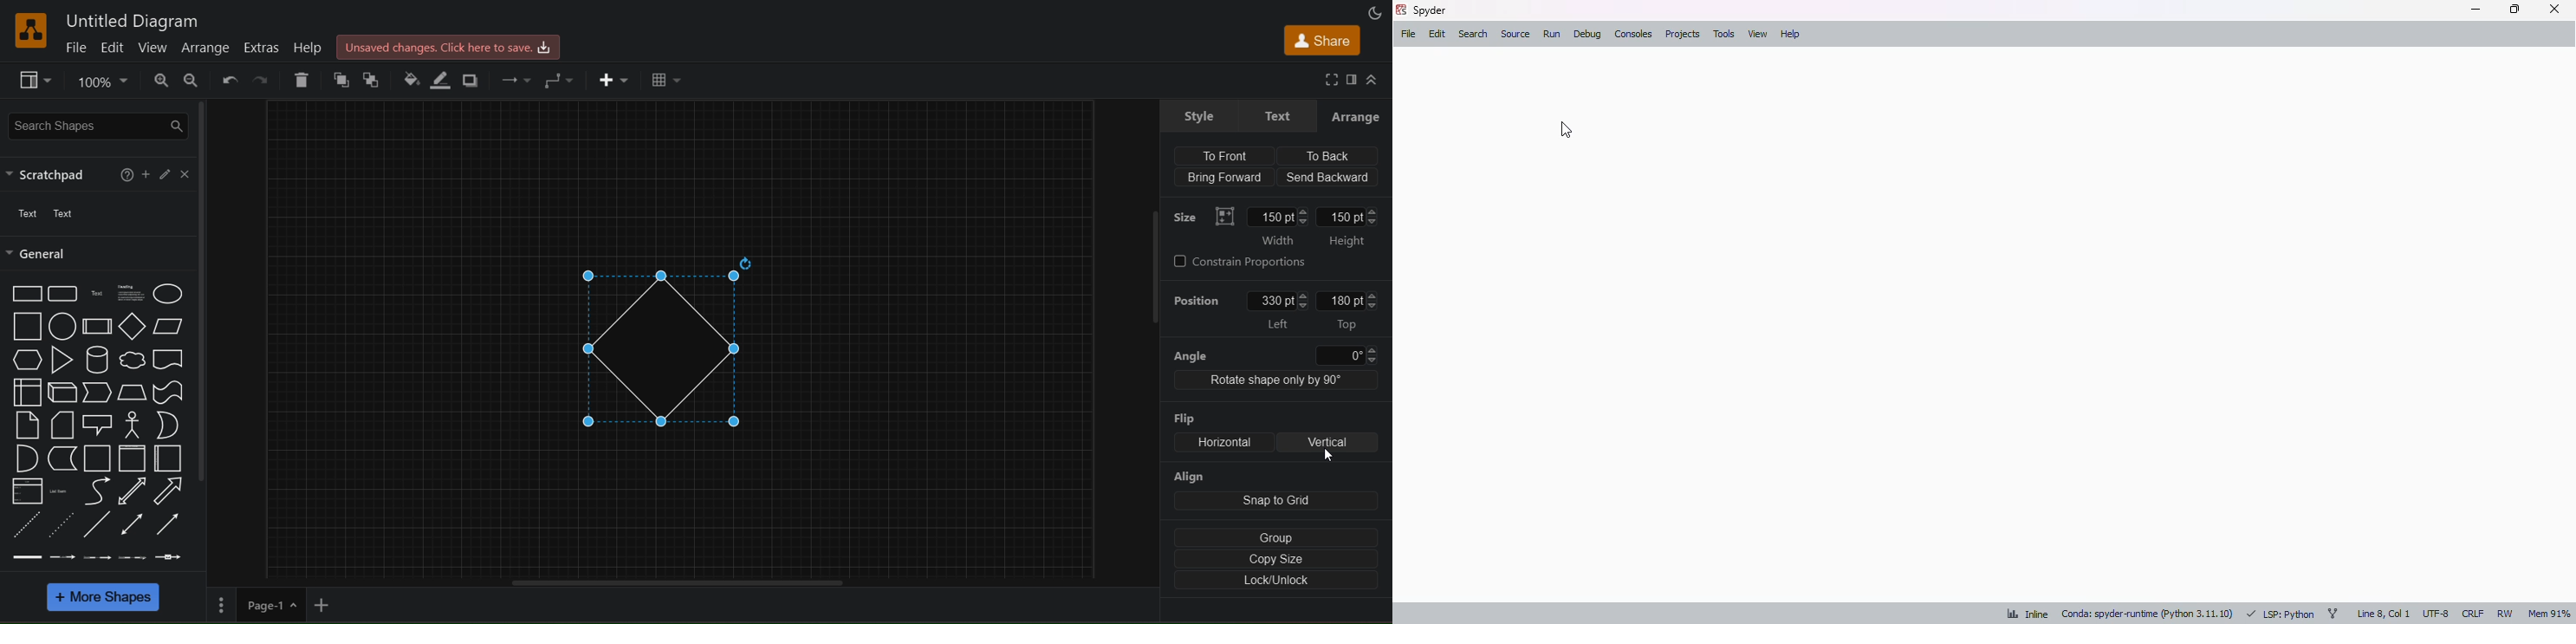  What do you see at coordinates (1633, 33) in the screenshot?
I see `consoles` at bounding box center [1633, 33].